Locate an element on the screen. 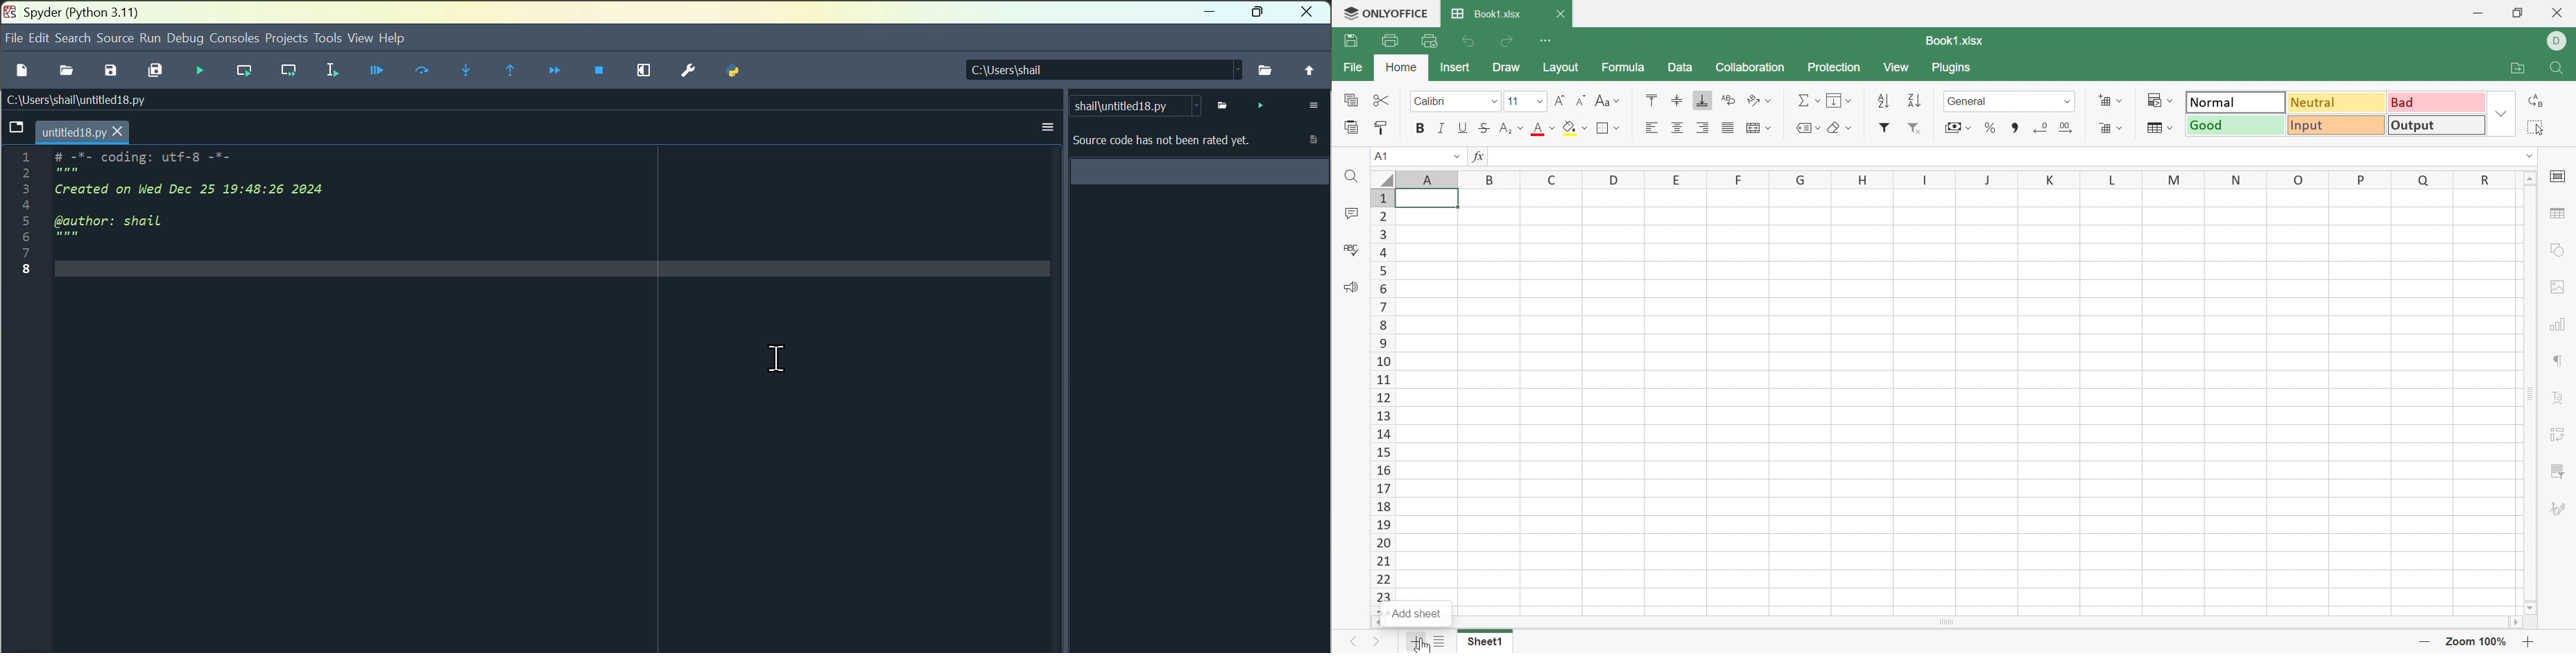  Orientation drop down is located at coordinates (1774, 98).